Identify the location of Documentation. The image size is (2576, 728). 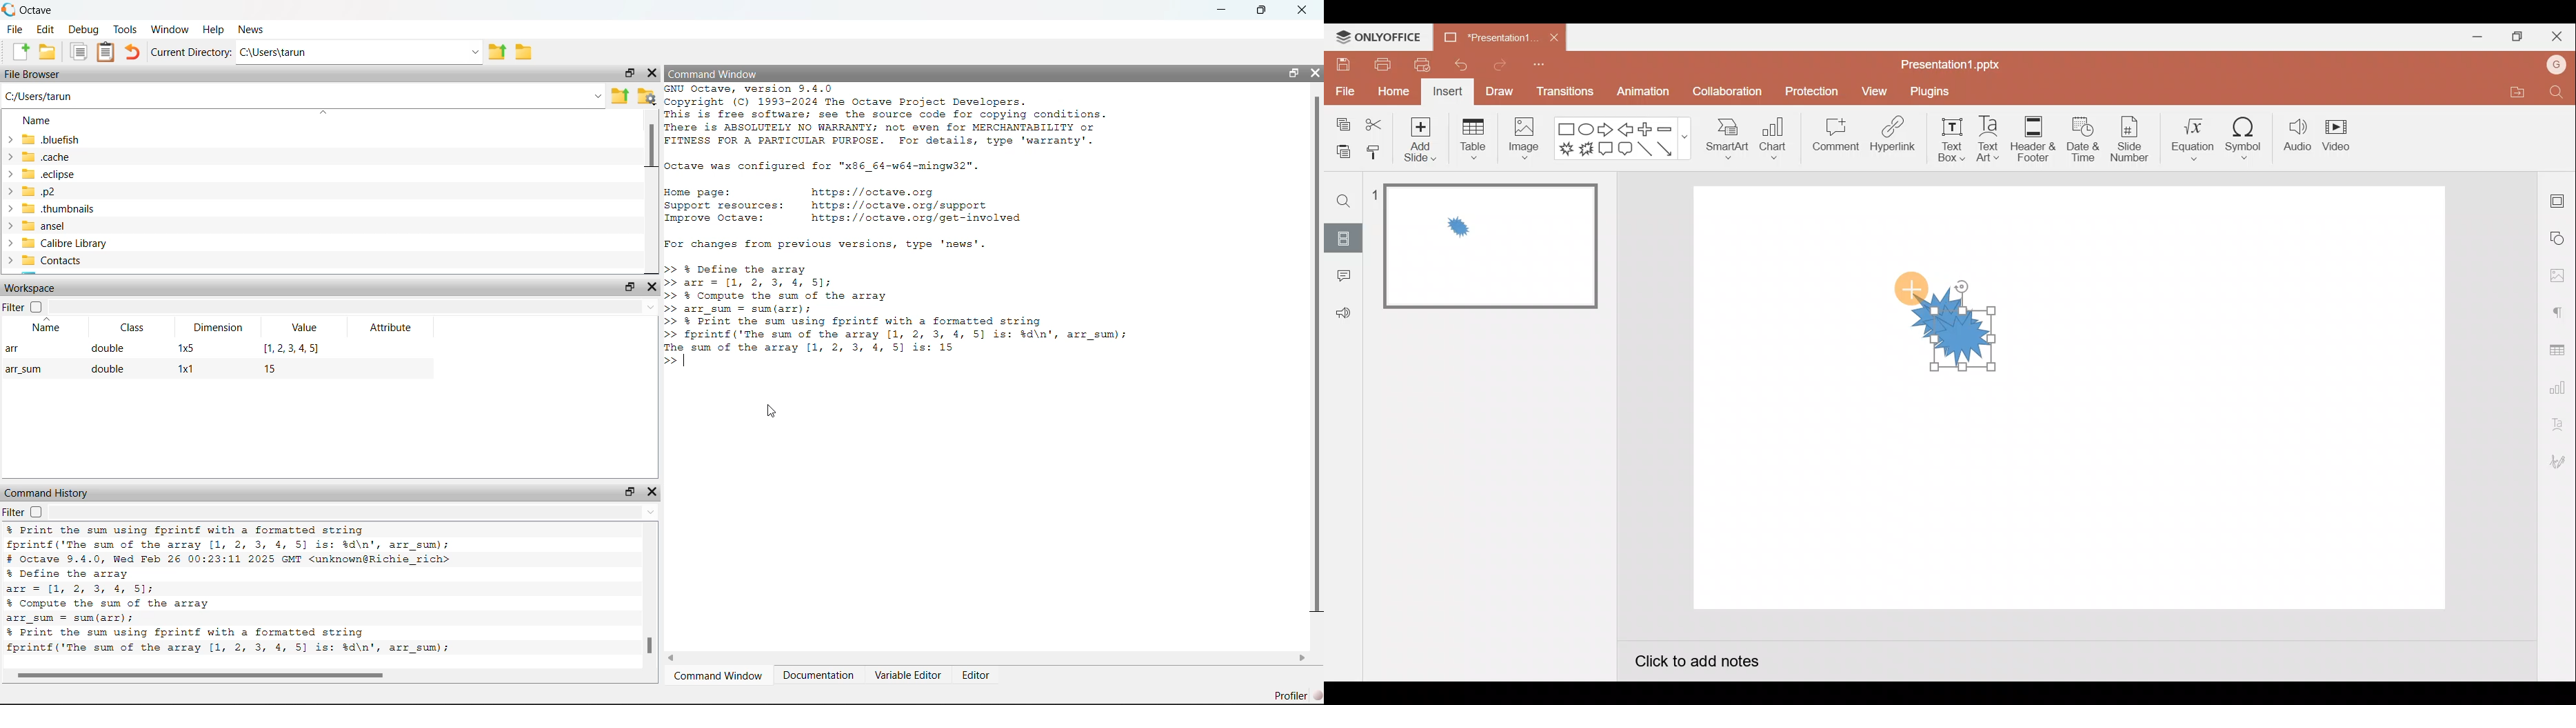
(819, 676).